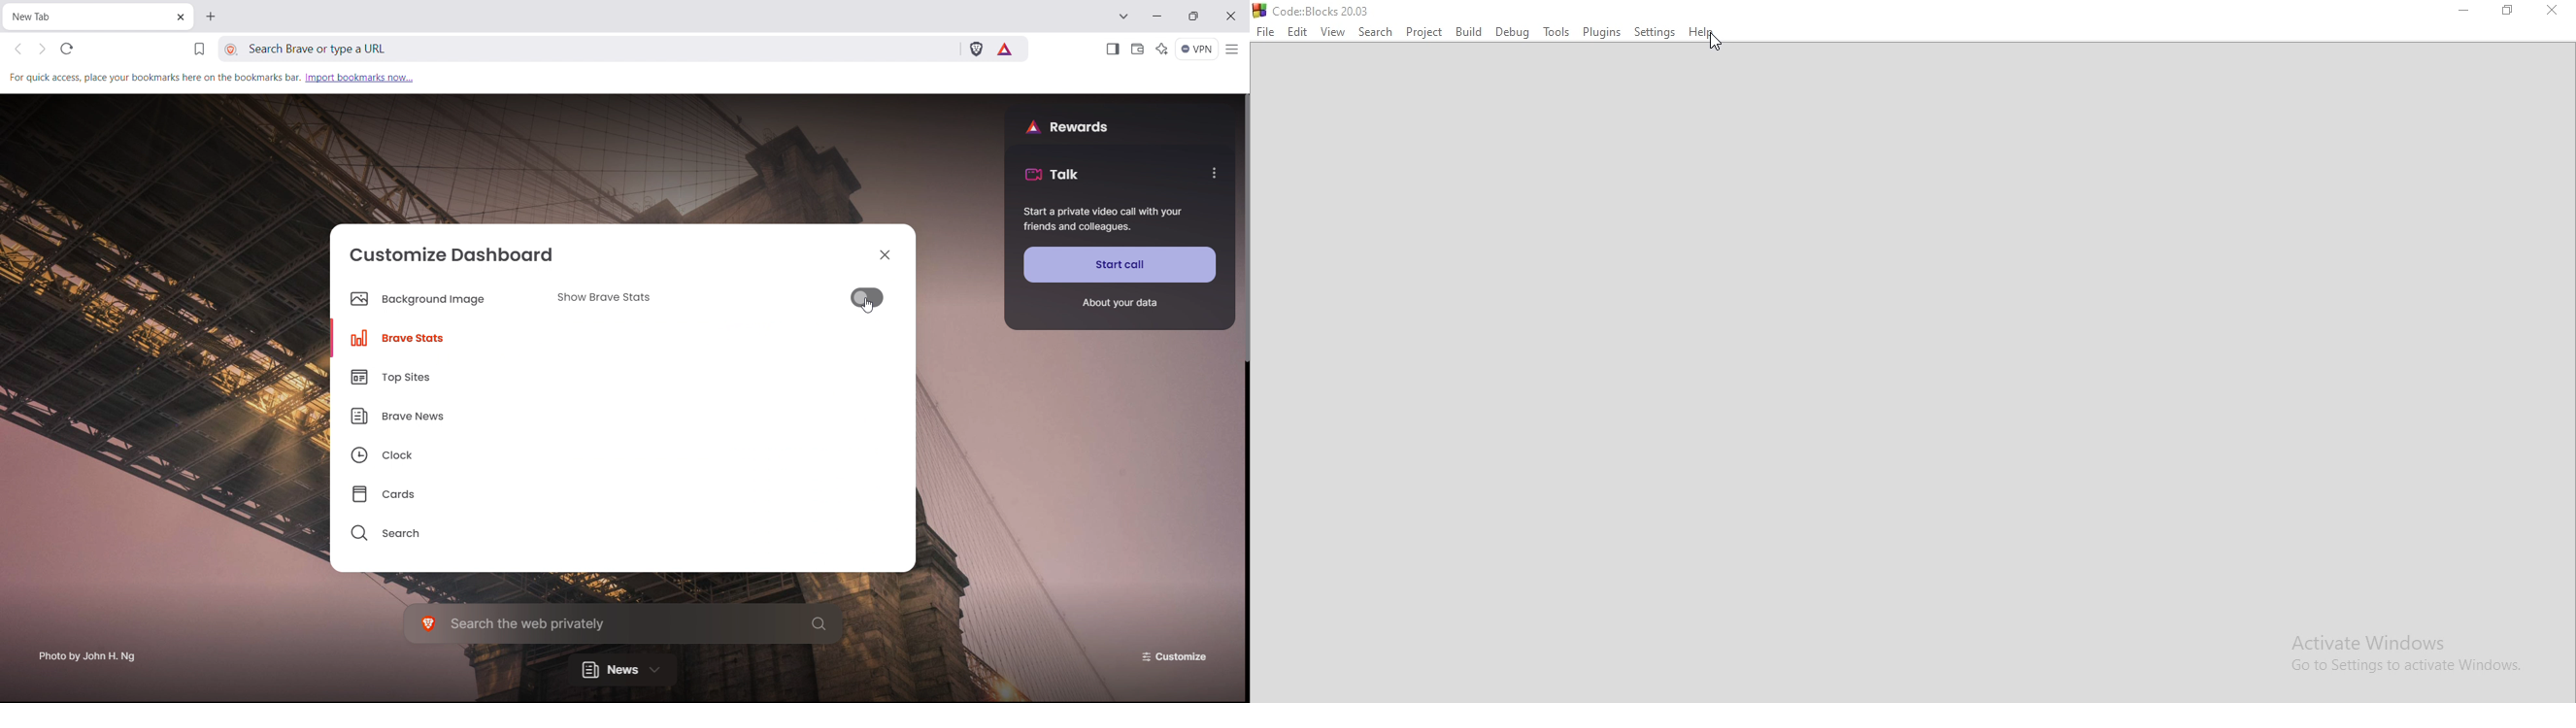  Describe the element at coordinates (1512, 33) in the screenshot. I see `Debug ` at that location.